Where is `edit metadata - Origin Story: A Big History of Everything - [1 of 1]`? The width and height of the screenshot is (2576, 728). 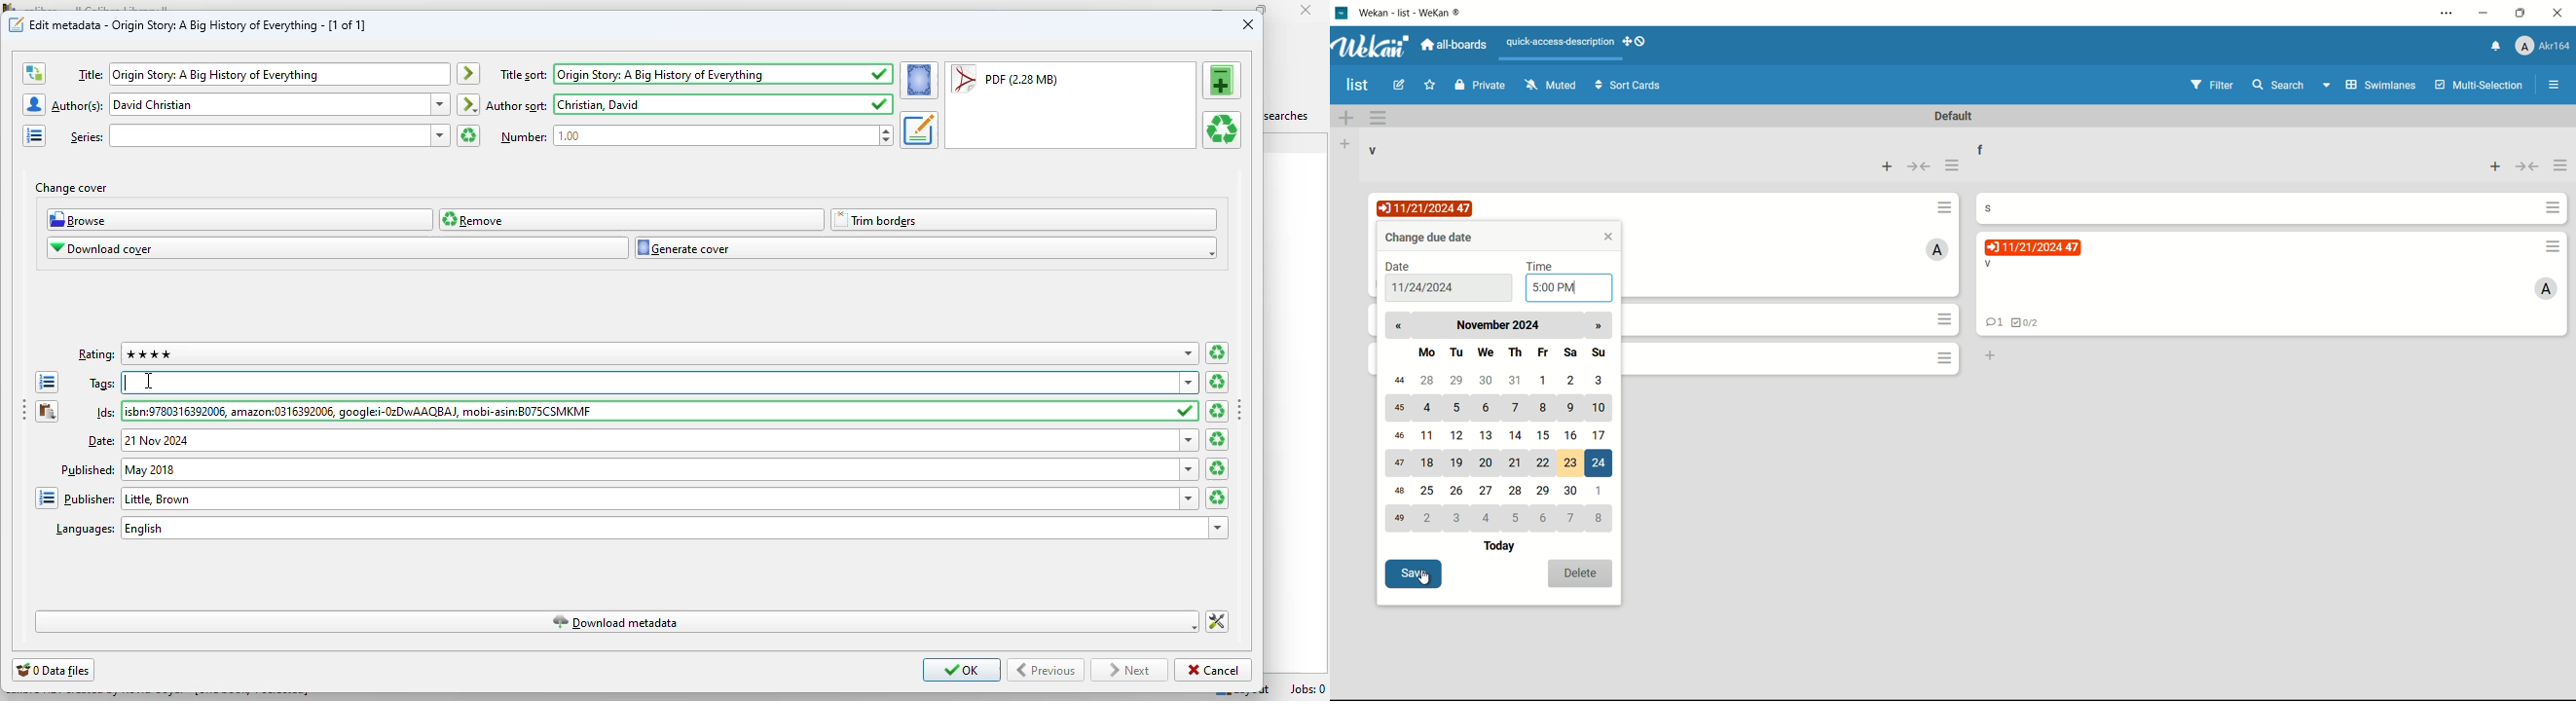
edit metadata - Origin Story: A Big History of Everything - [1 of 1] is located at coordinates (199, 24).